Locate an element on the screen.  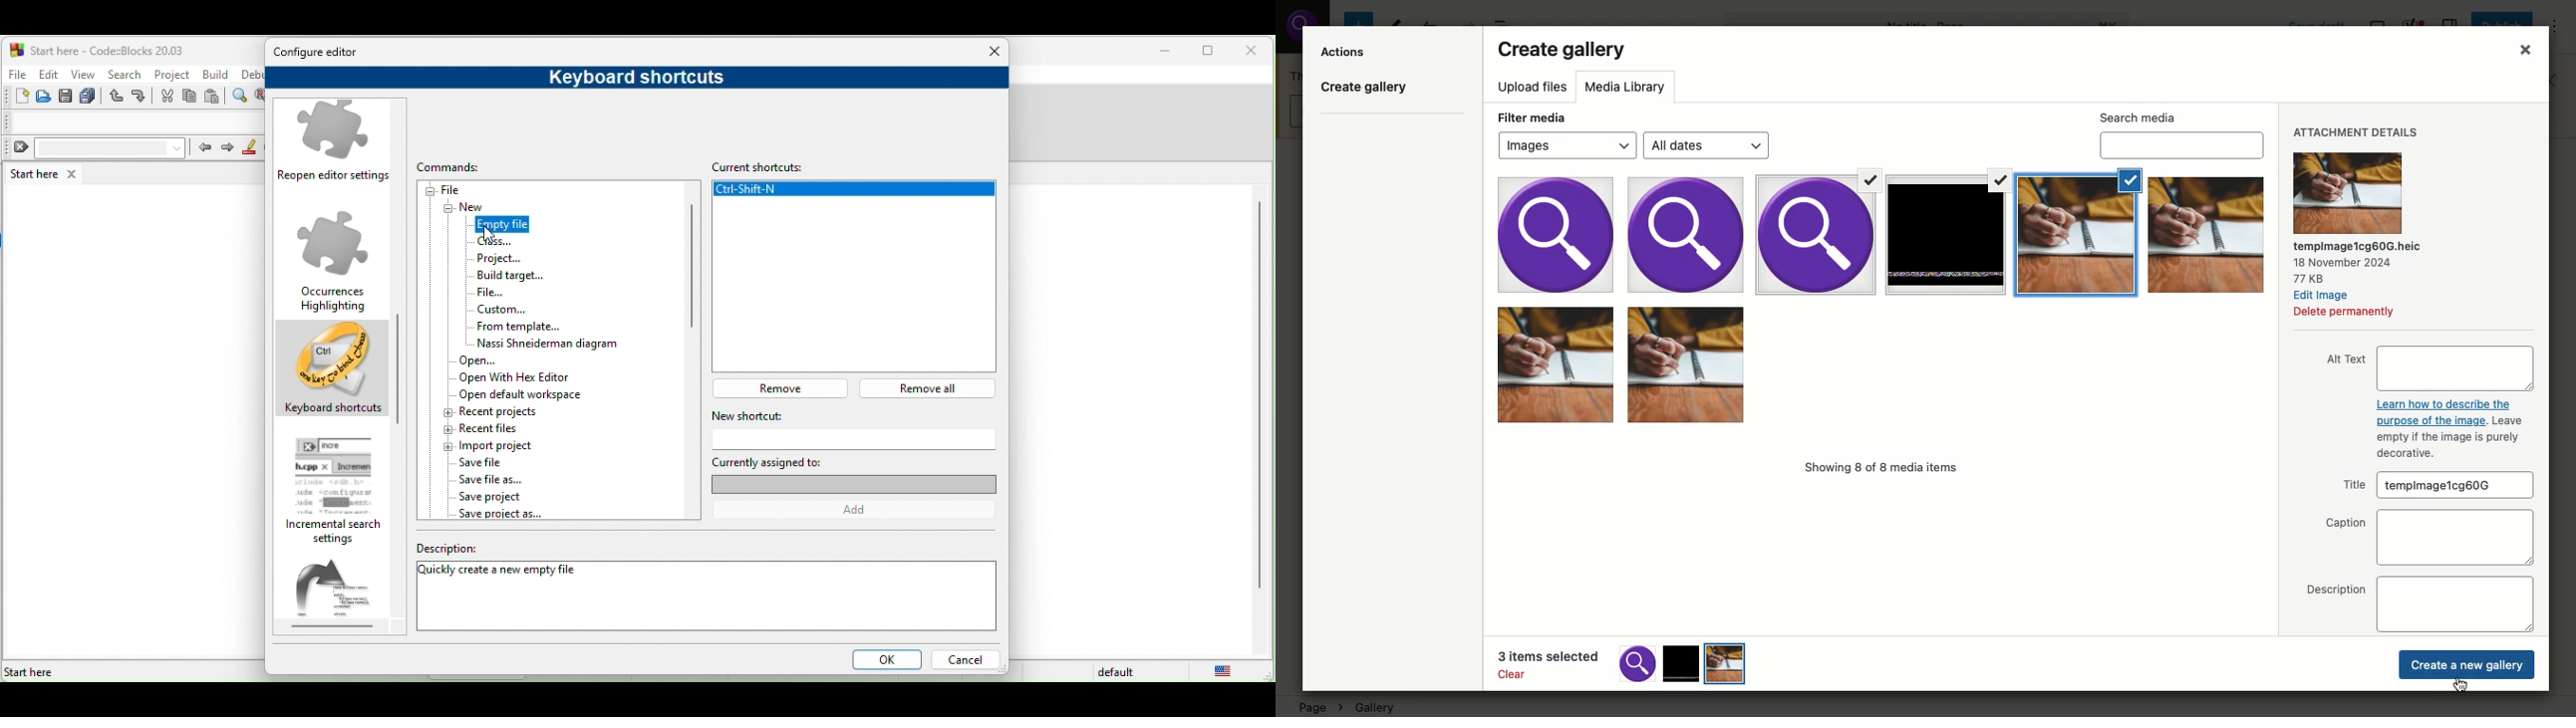
import project is located at coordinates (495, 445).